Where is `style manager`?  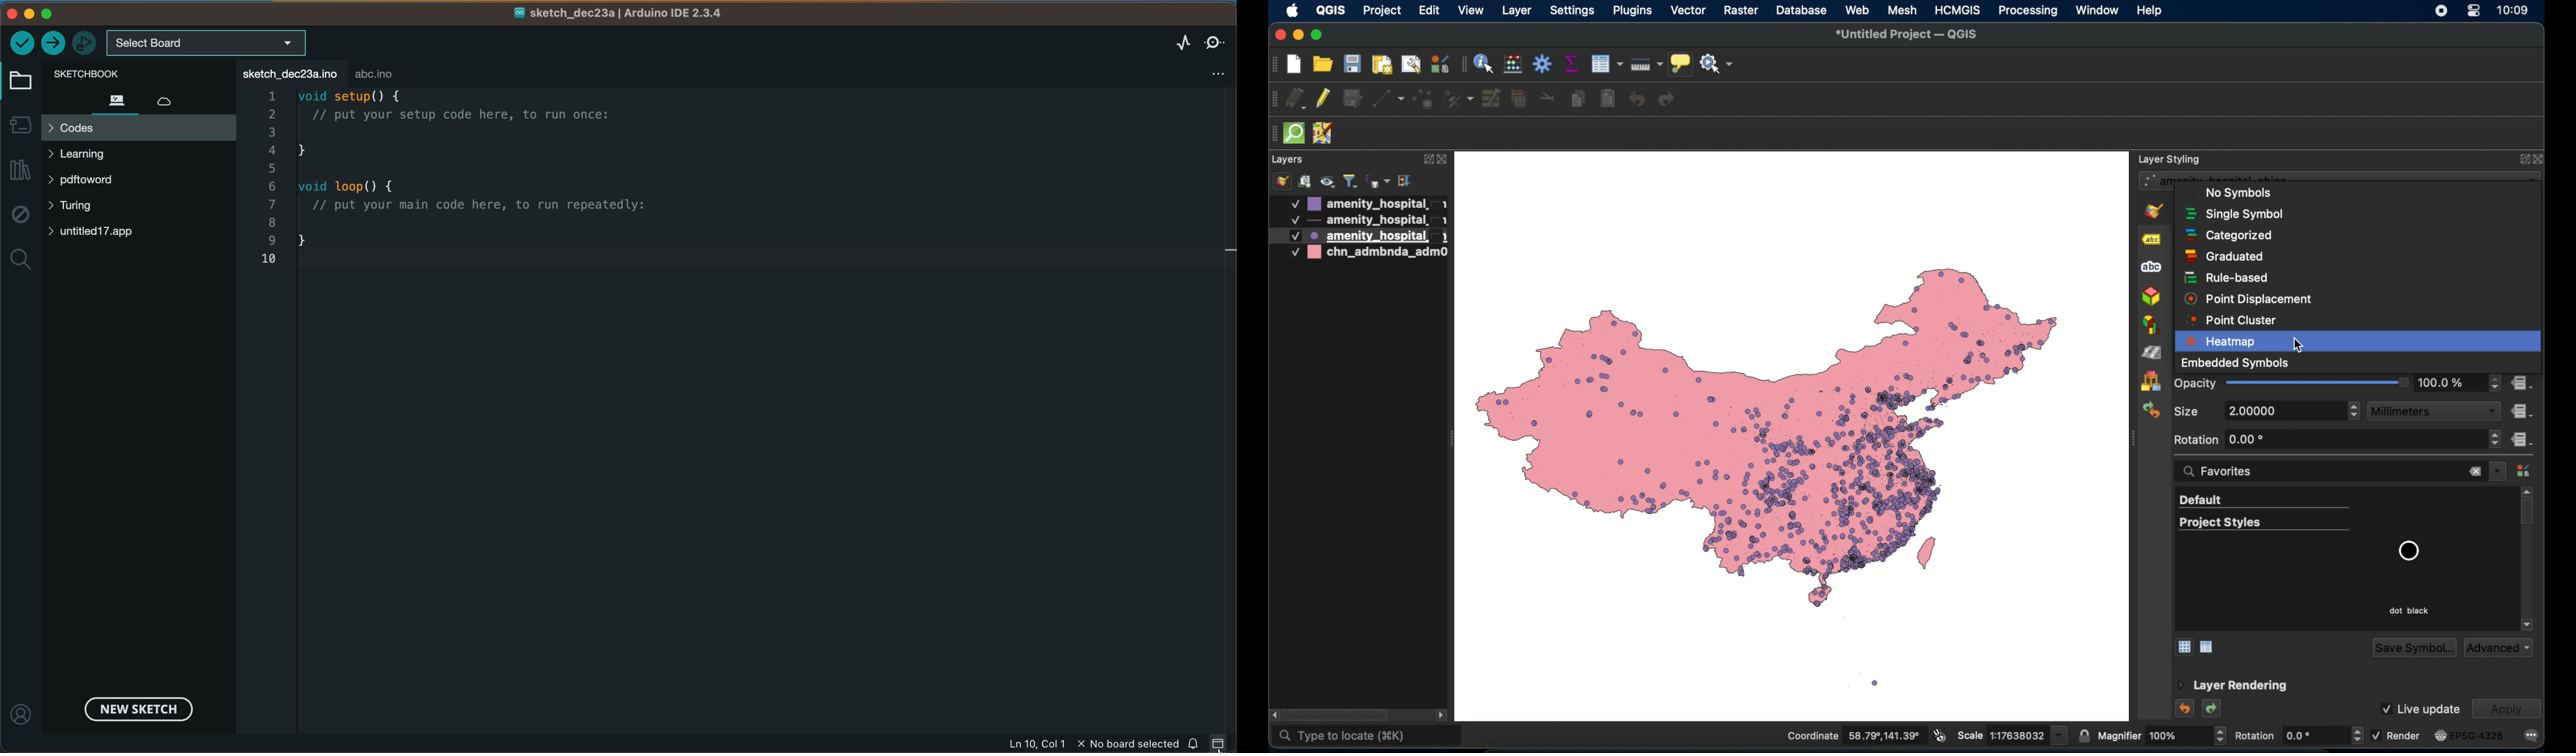
style manager is located at coordinates (2150, 381).